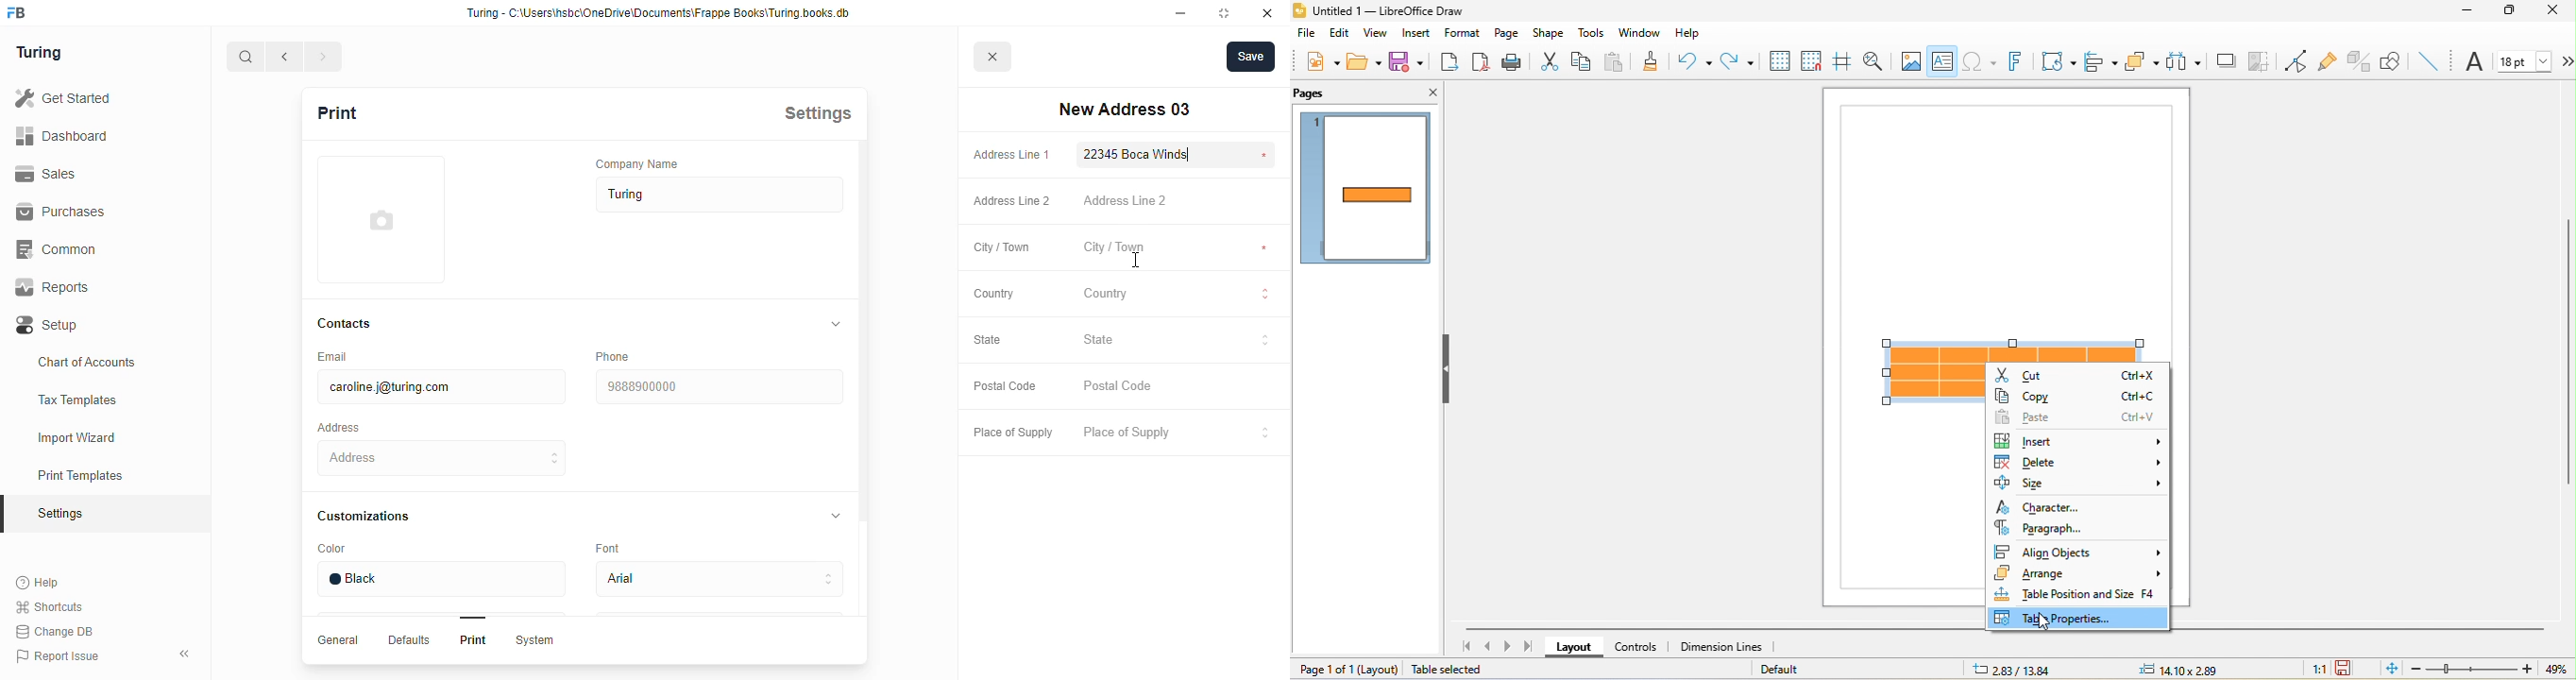 The image size is (2576, 700). I want to click on address, so click(443, 458).